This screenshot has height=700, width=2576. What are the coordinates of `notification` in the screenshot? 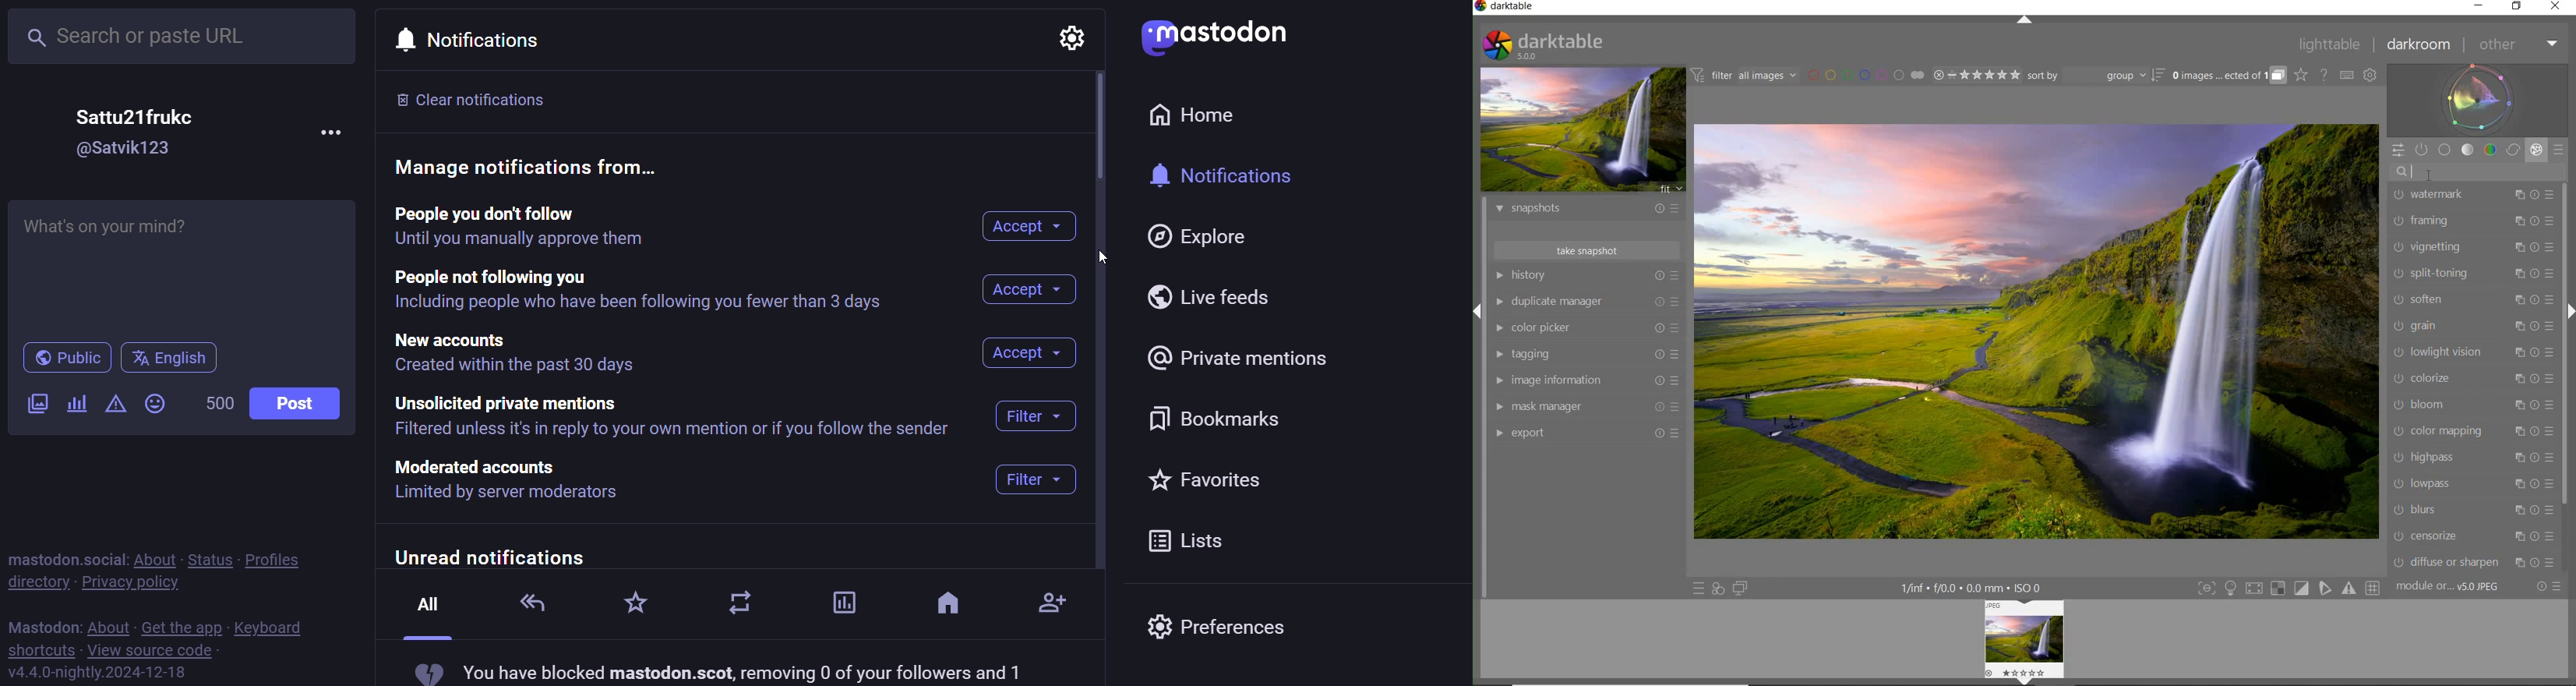 It's located at (1233, 176).